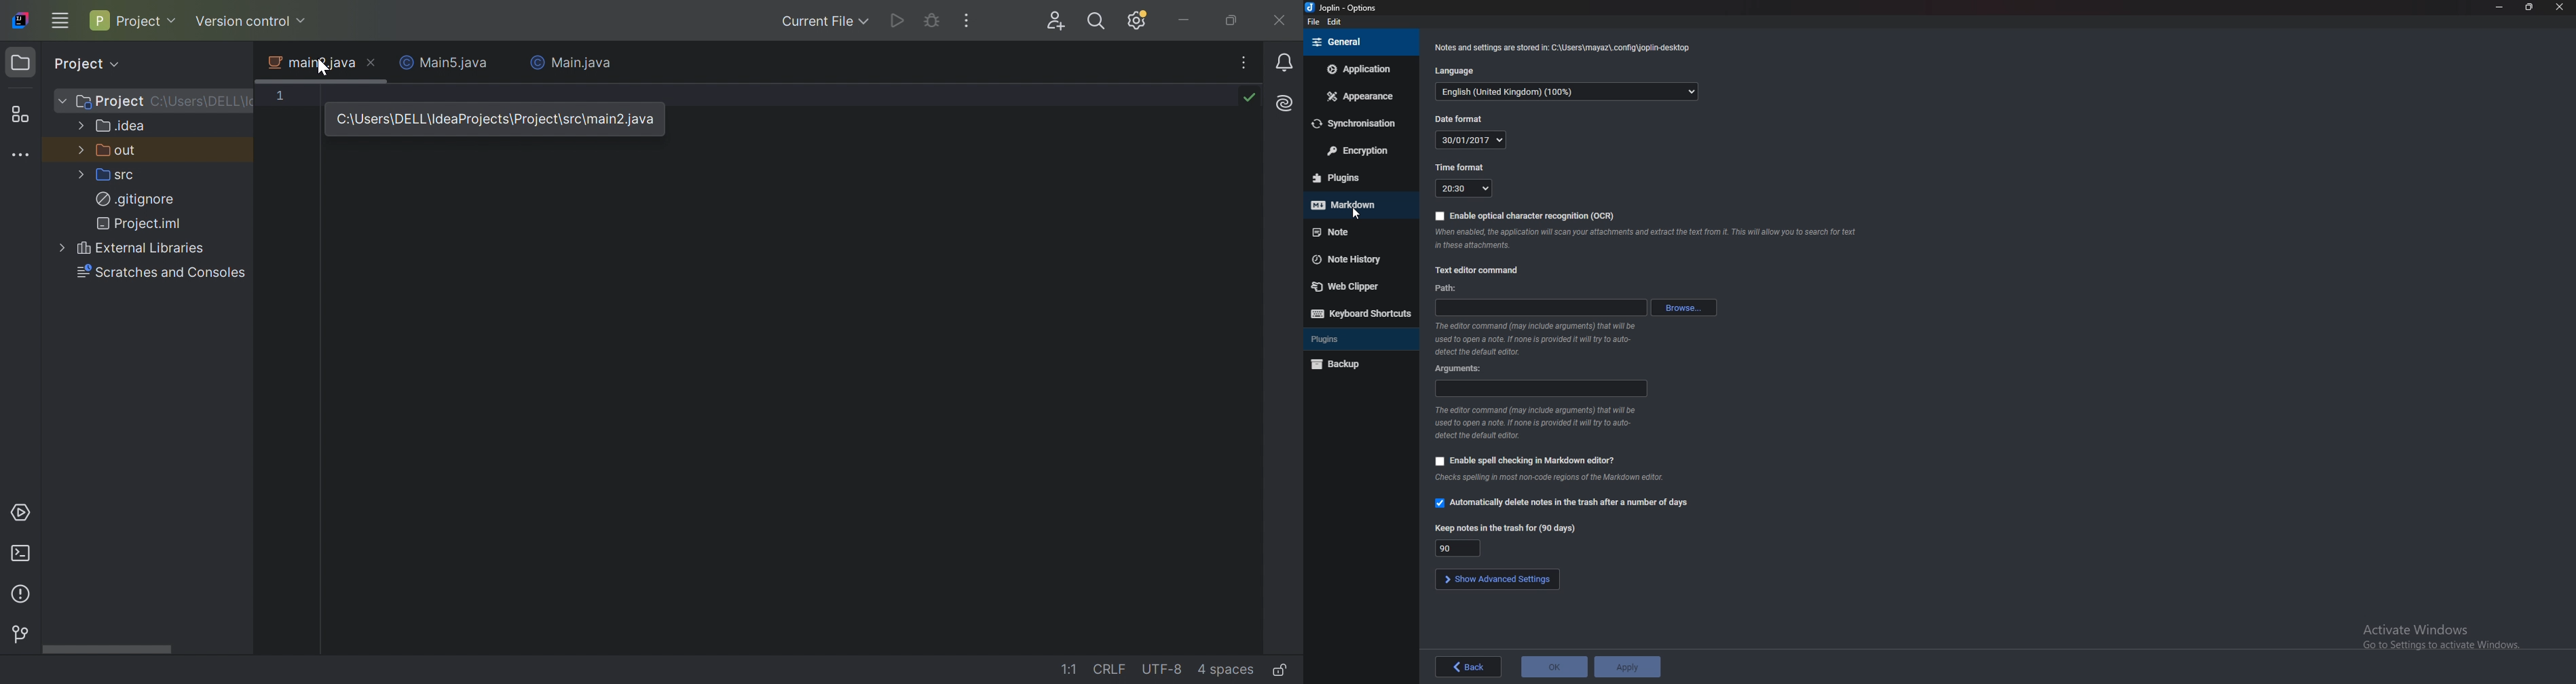  What do you see at coordinates (1563, 503) in the screenshot?
I see `Automatically delete notes` at bounding box center [1563, 503].